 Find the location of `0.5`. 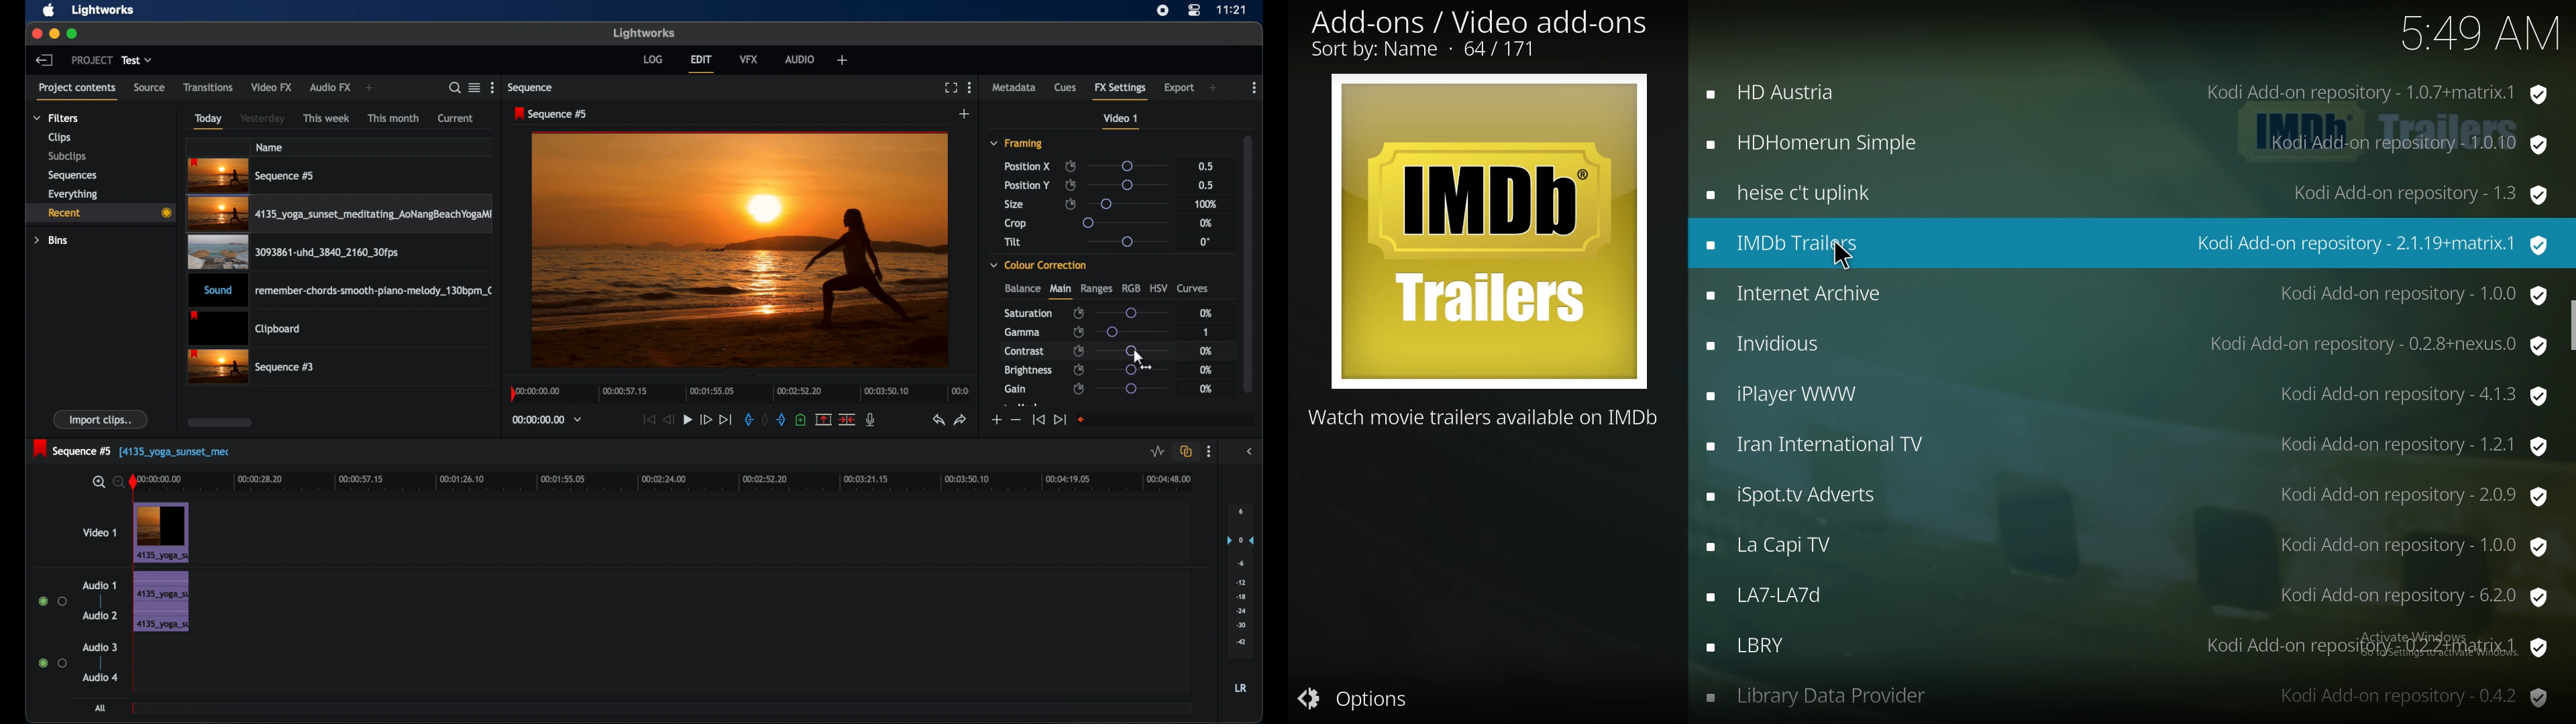

0.5 is located at coordinates (1206, 166).